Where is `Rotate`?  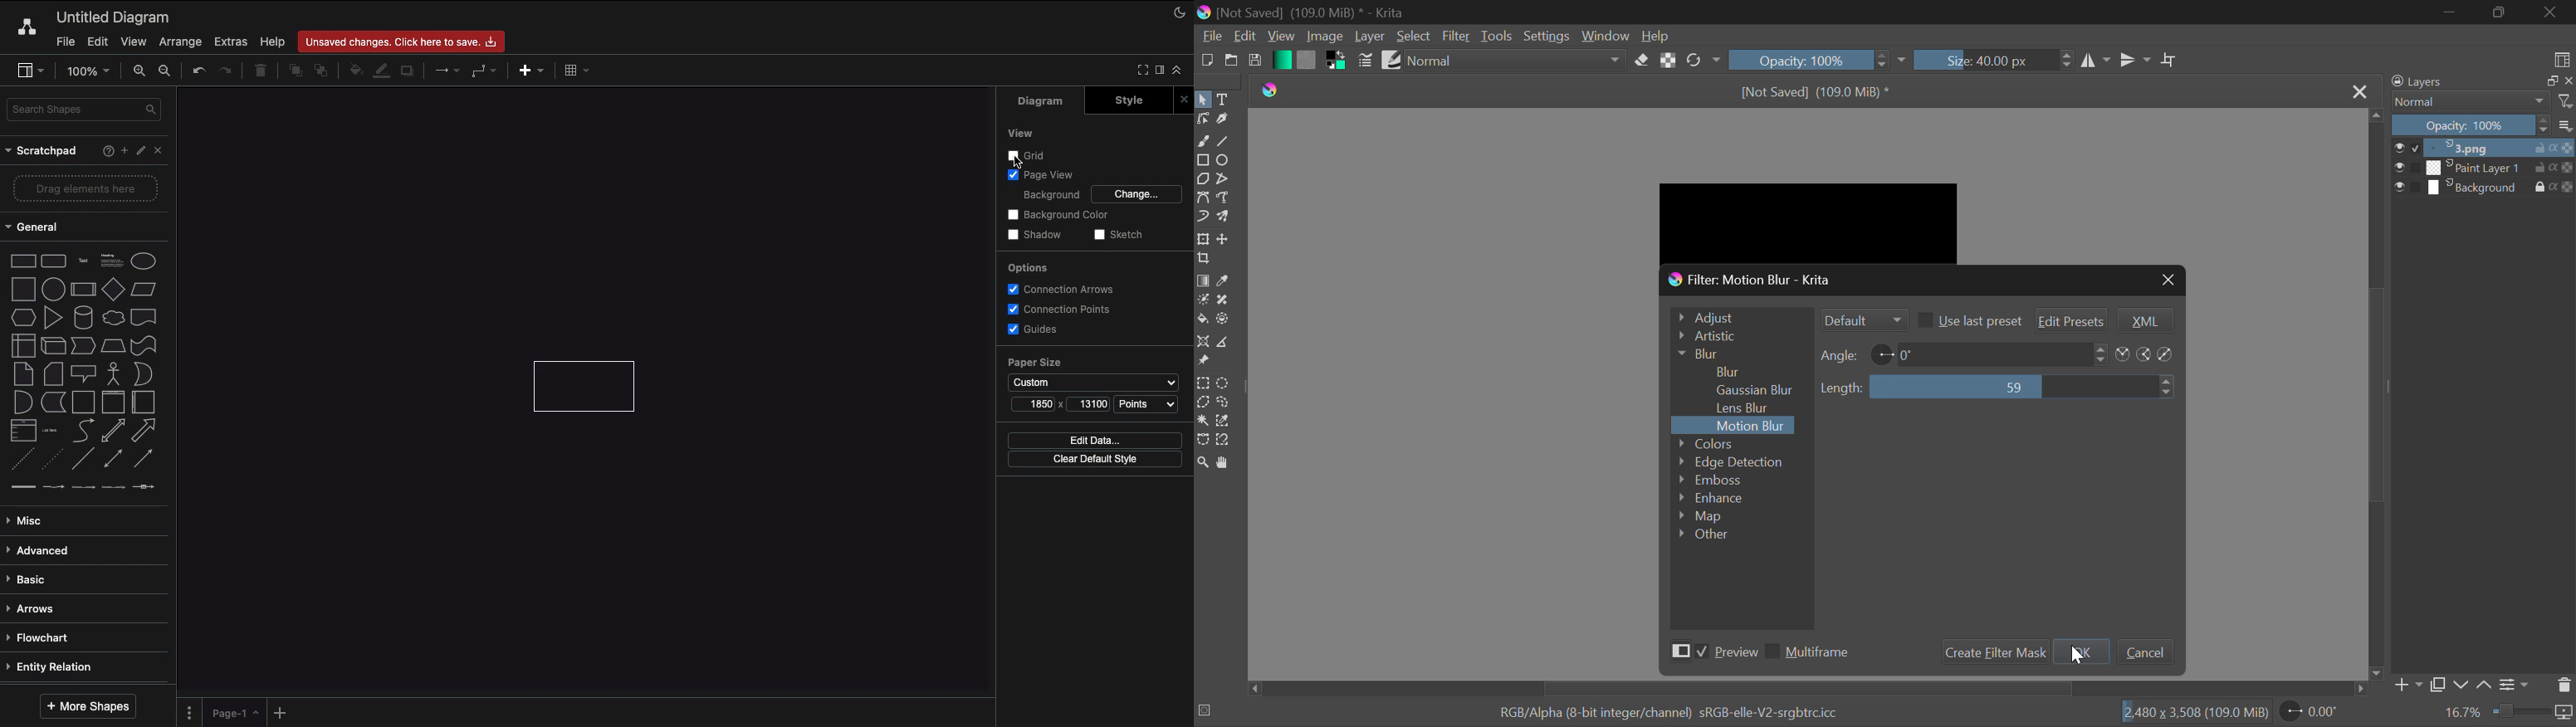 Rotate is located at coordinates (1704, 59).